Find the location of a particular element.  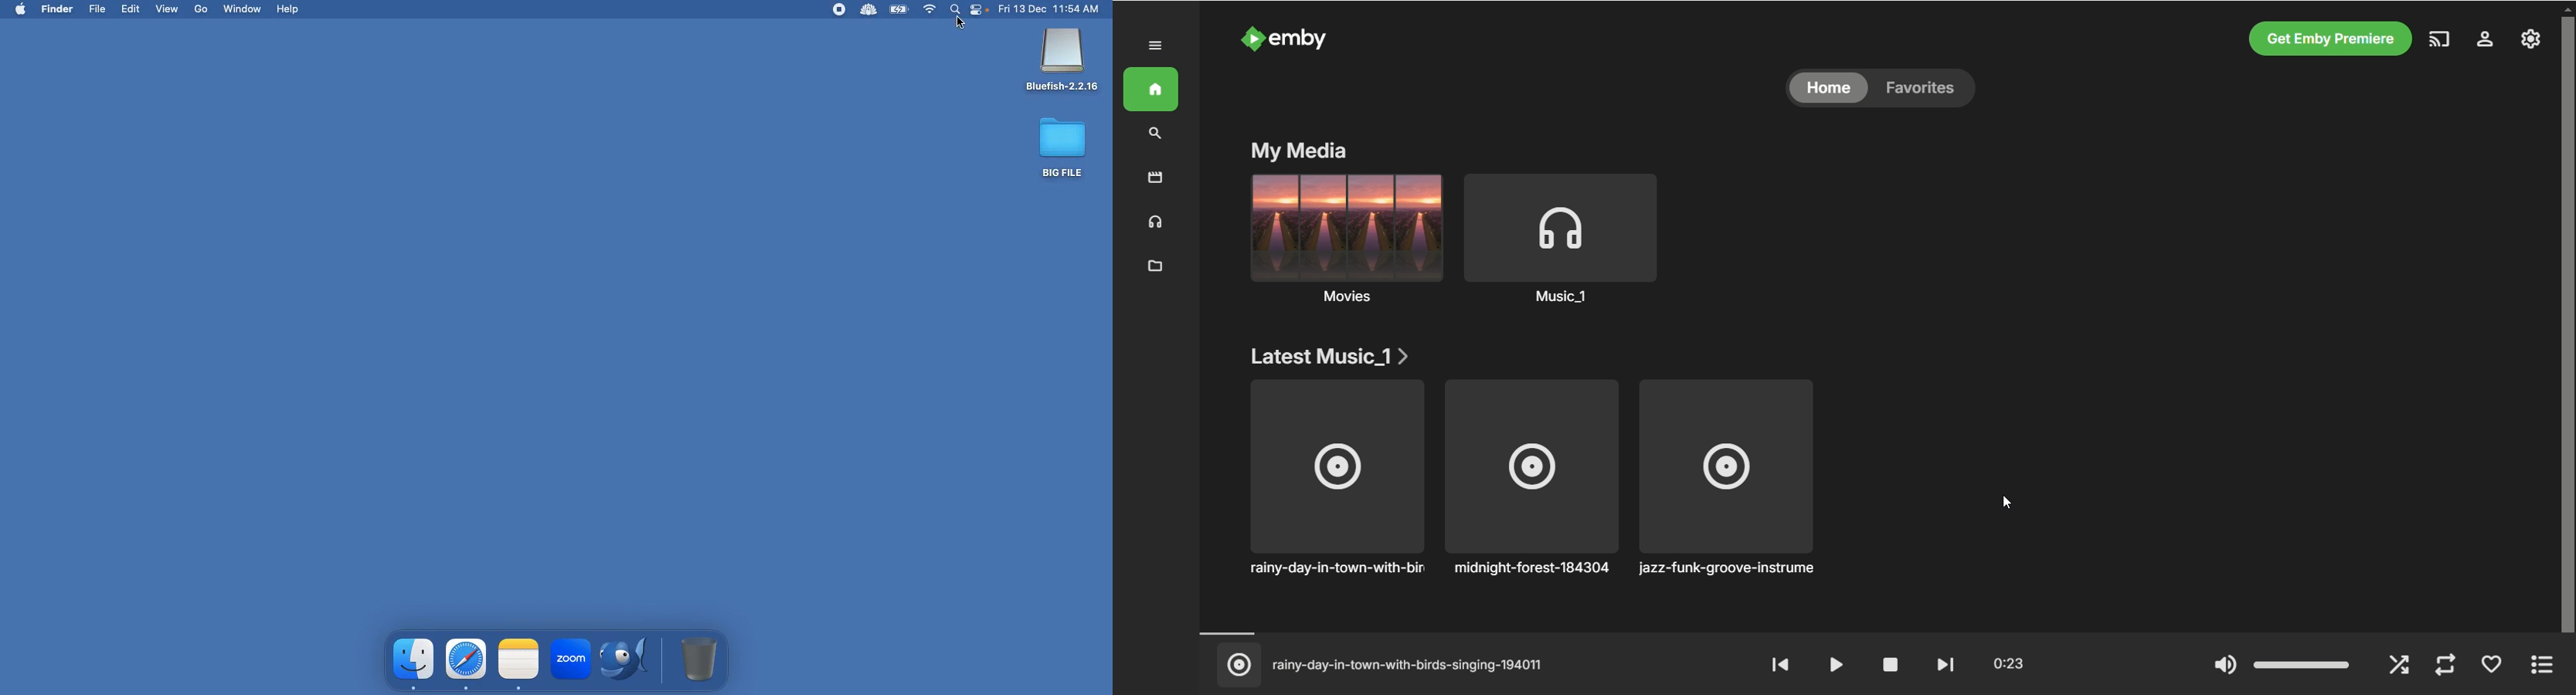

rewind is located at coordinates (1779, 662).